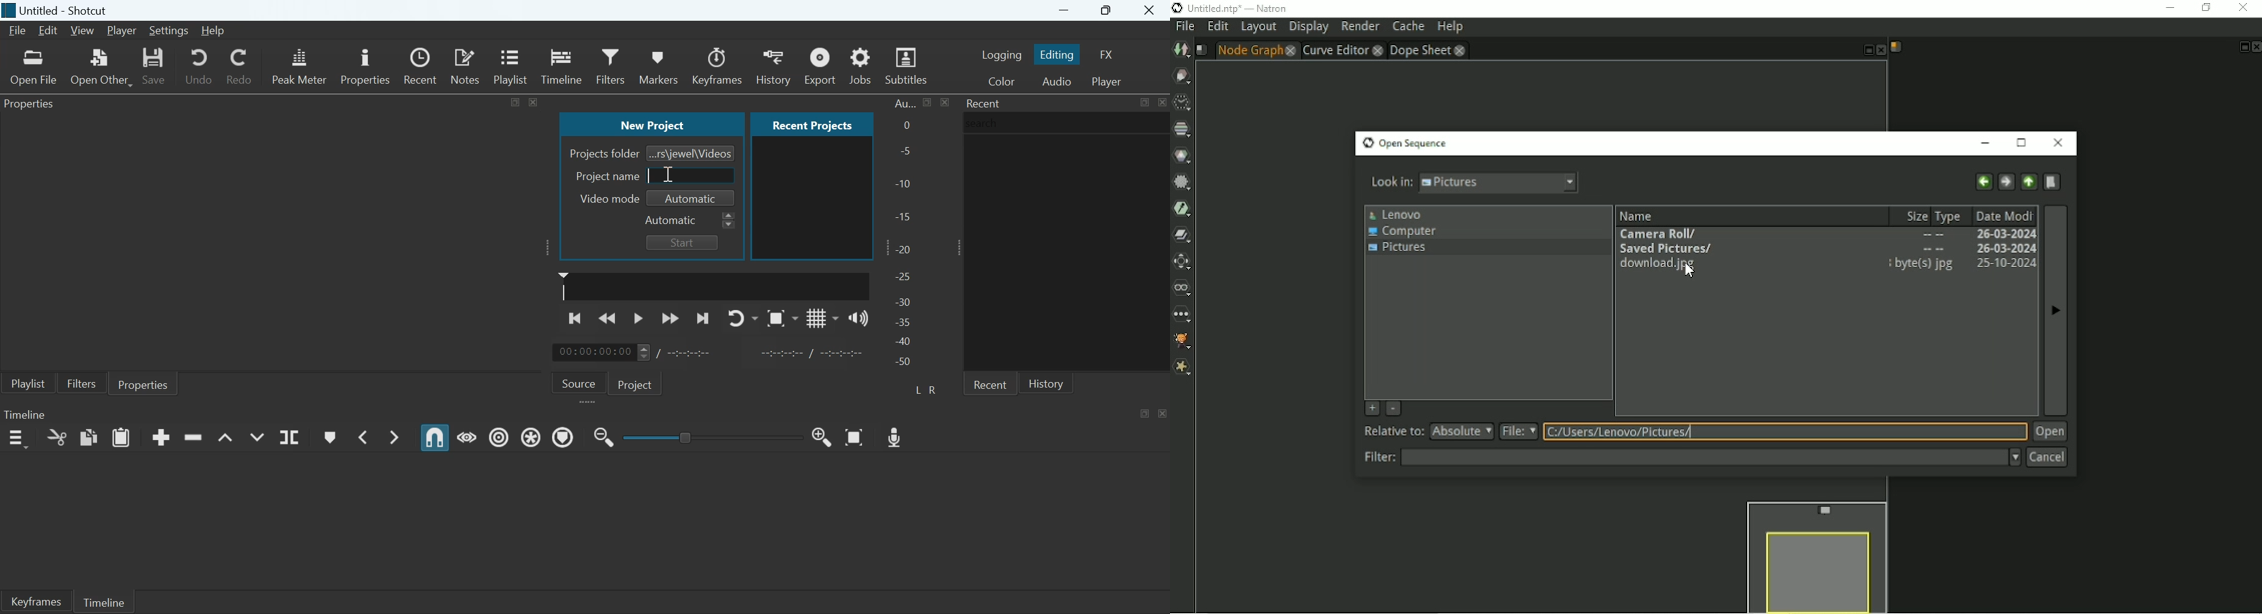  I want to click on Keyframes, so click(35, 601).